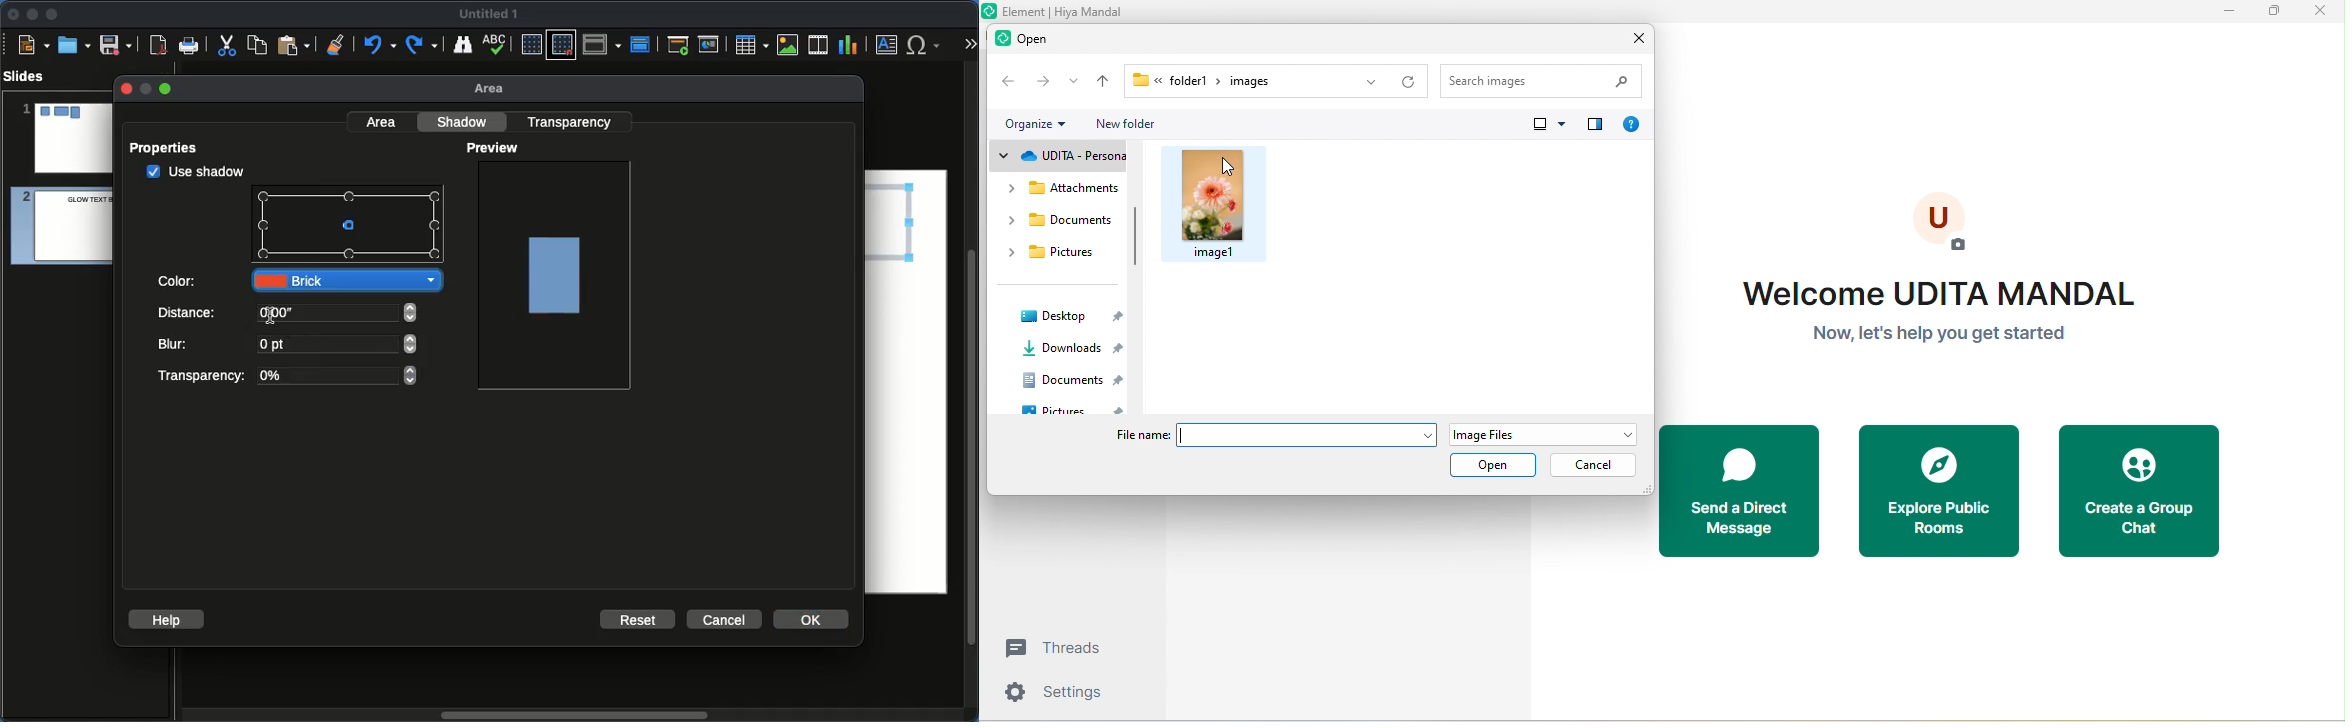 This screenshot has width=2352, height=728. What do you see at coordinates (1103, 82) in the screenshot?
I see `up to desktop` at bounding box center [1103, 82].